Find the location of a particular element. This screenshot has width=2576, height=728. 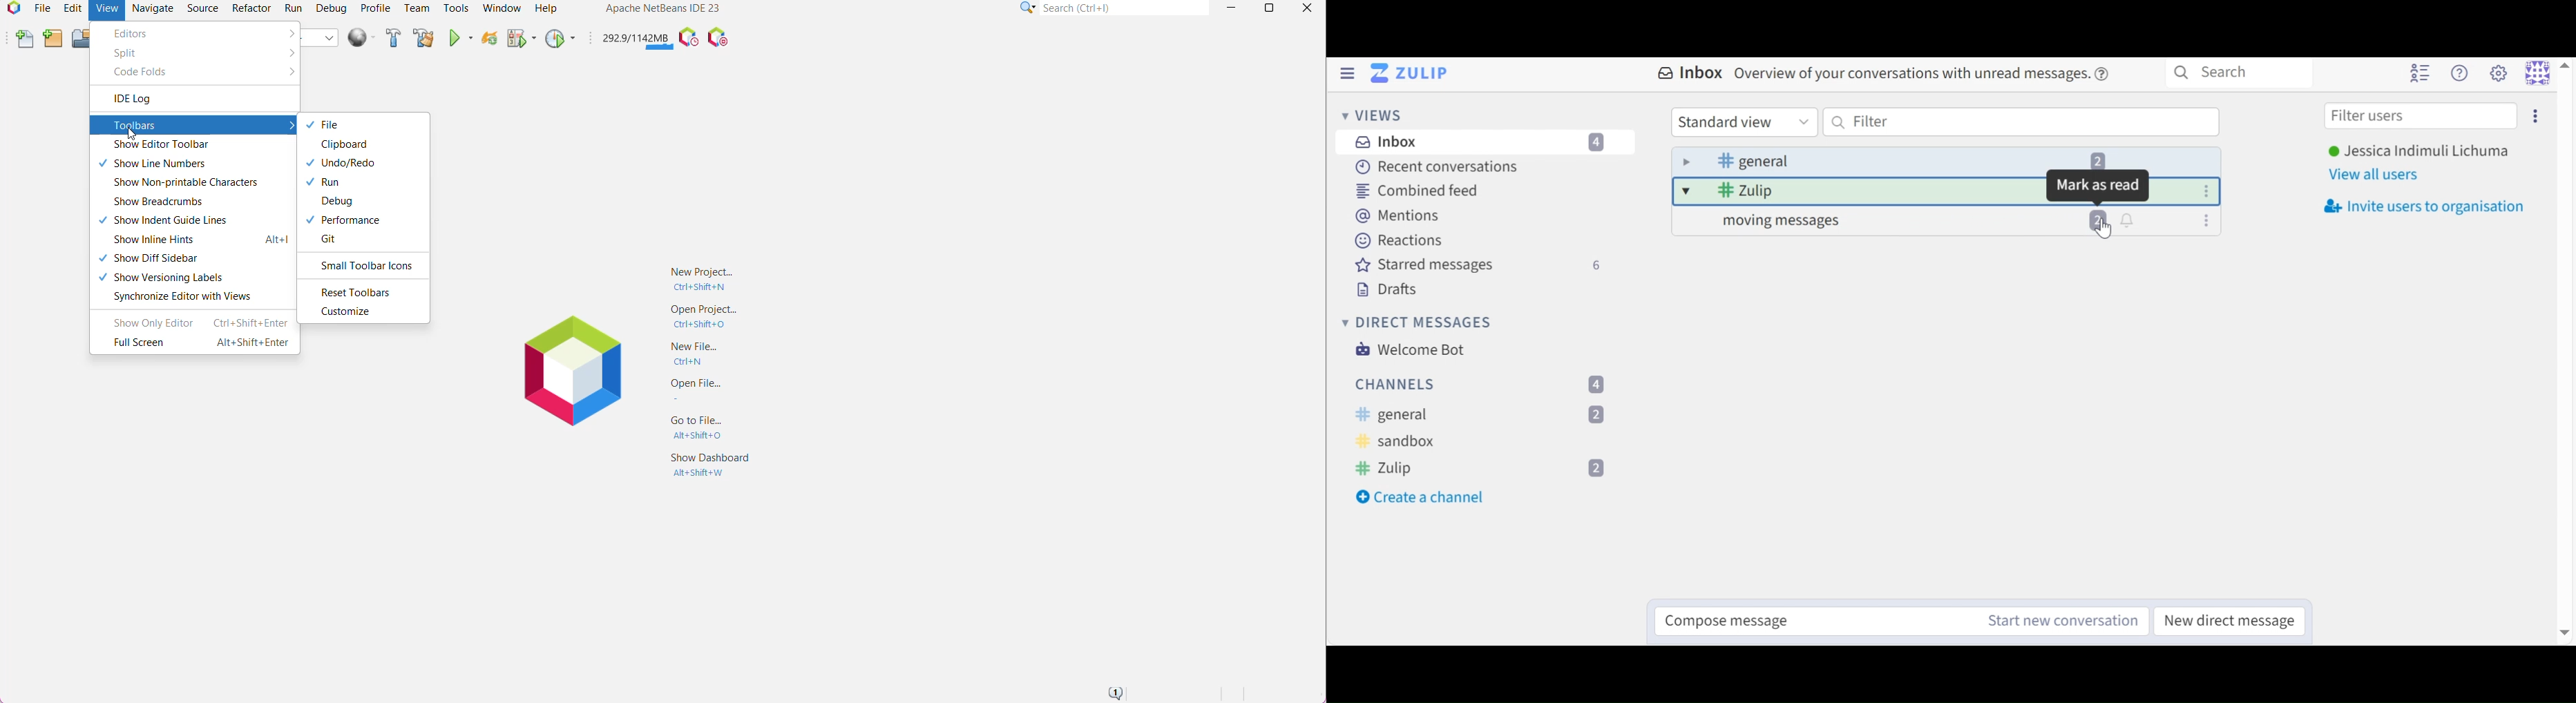

Inbox message is located at coordinates (1946, 160).